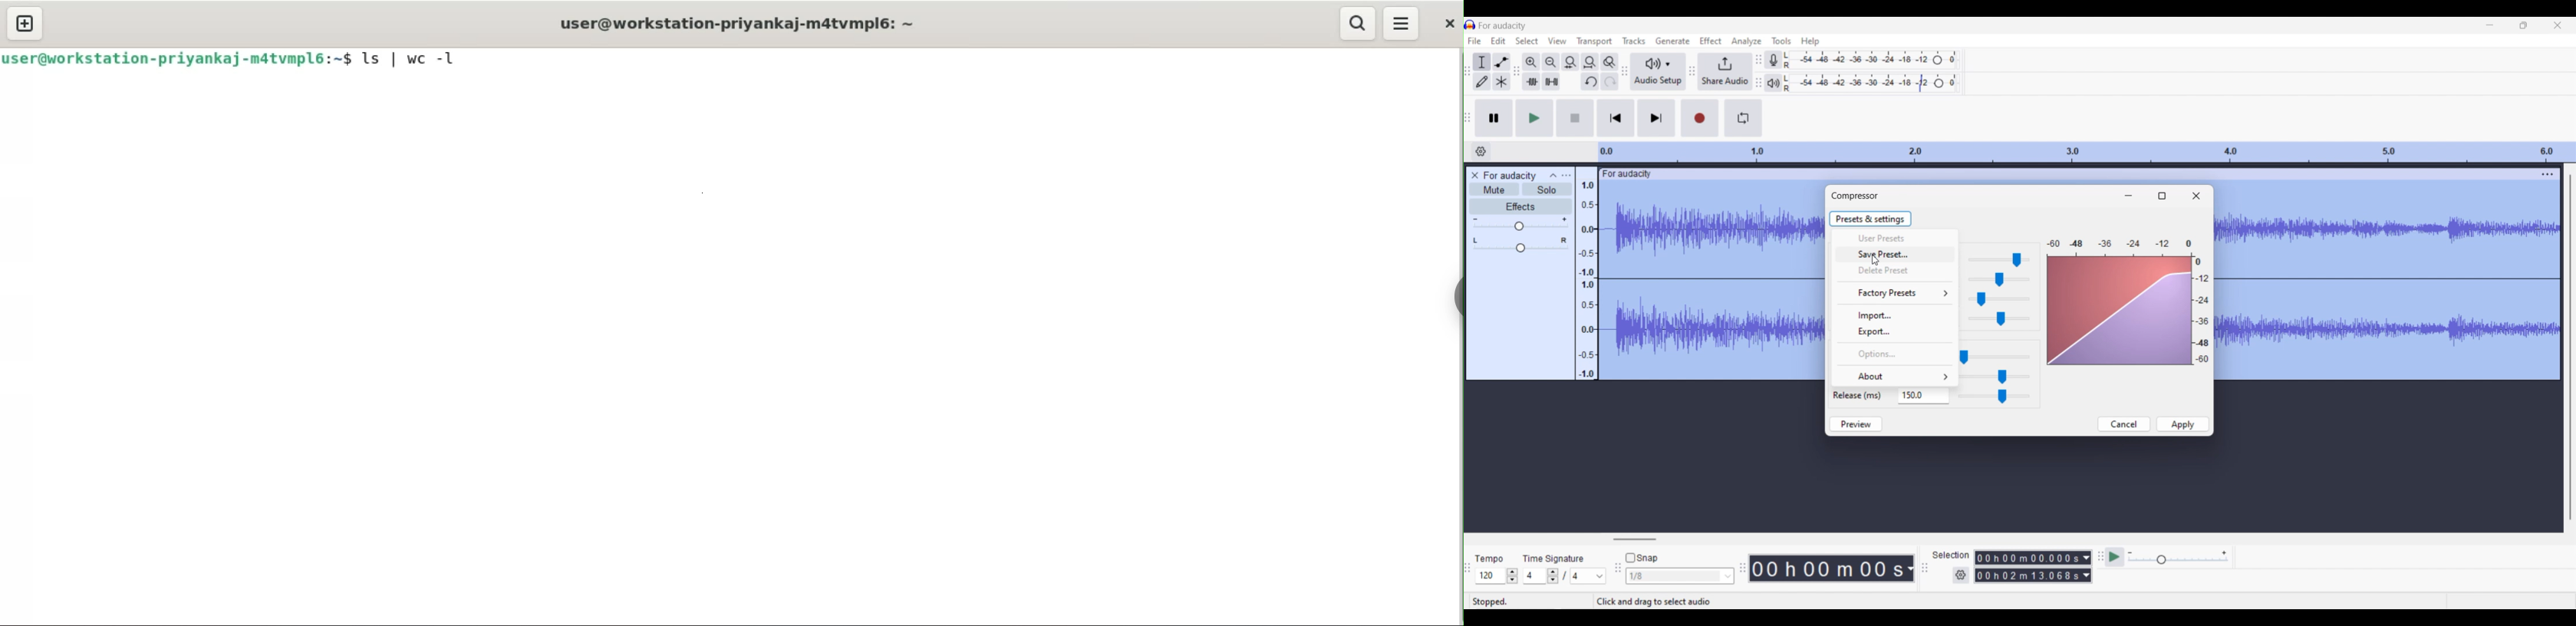  What do you see at coordinates (1470, 25) in the screenshot?
I see `Software logo` at bounding box center [1470, 25].